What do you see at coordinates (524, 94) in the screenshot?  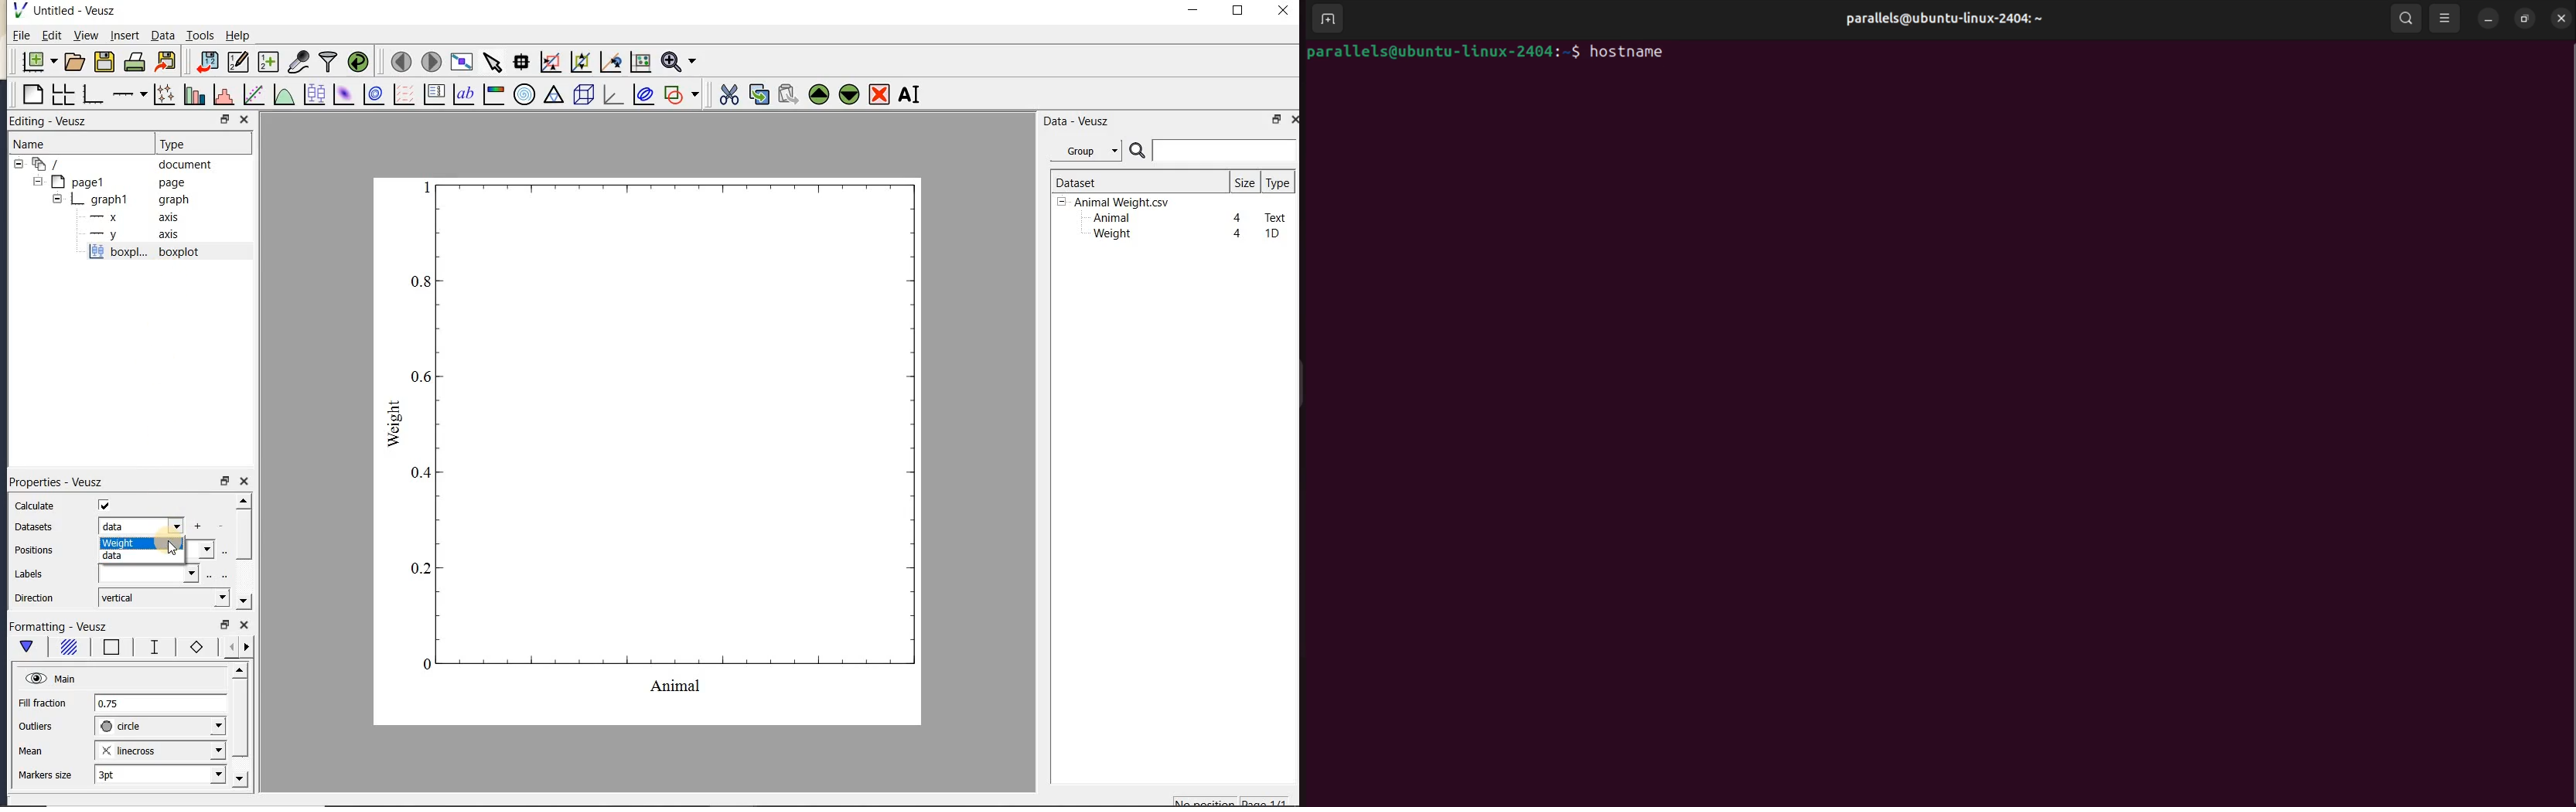 I see `polar graph` at bounding box center [524, 94].